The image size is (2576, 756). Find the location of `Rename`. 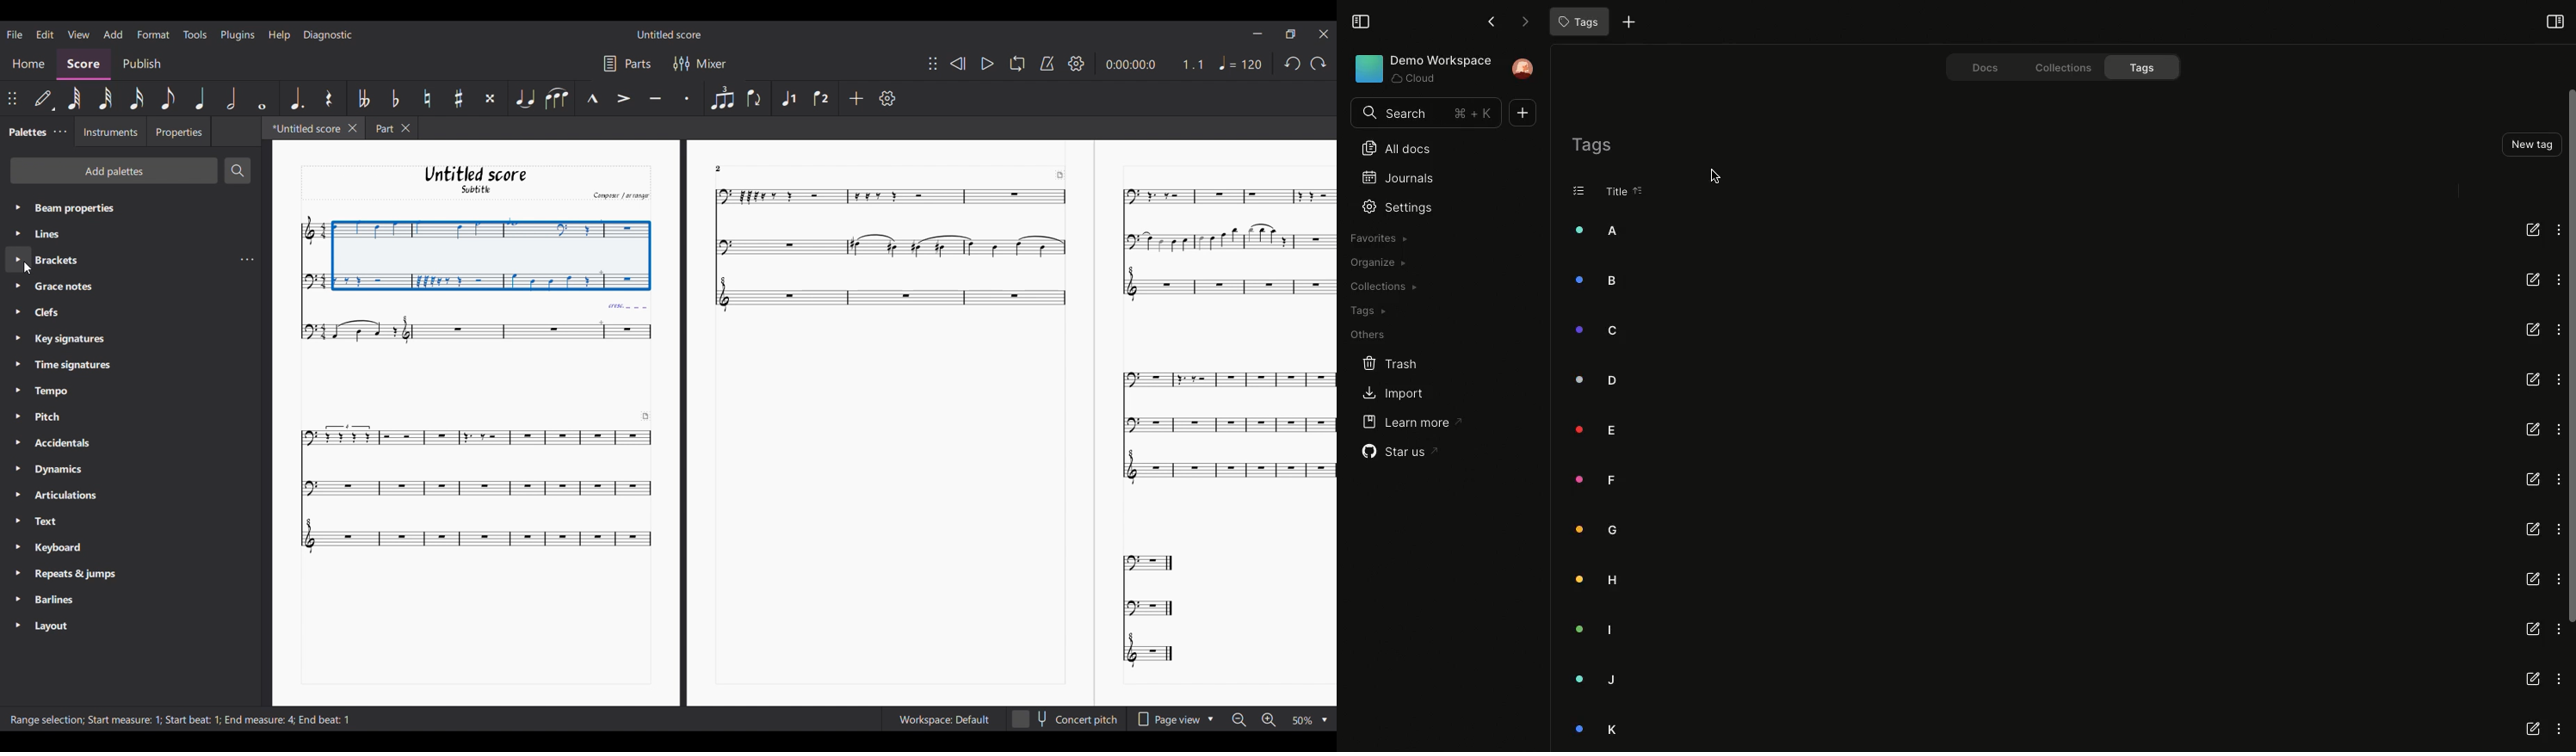

Rename is located at coordinates (2531, 580).